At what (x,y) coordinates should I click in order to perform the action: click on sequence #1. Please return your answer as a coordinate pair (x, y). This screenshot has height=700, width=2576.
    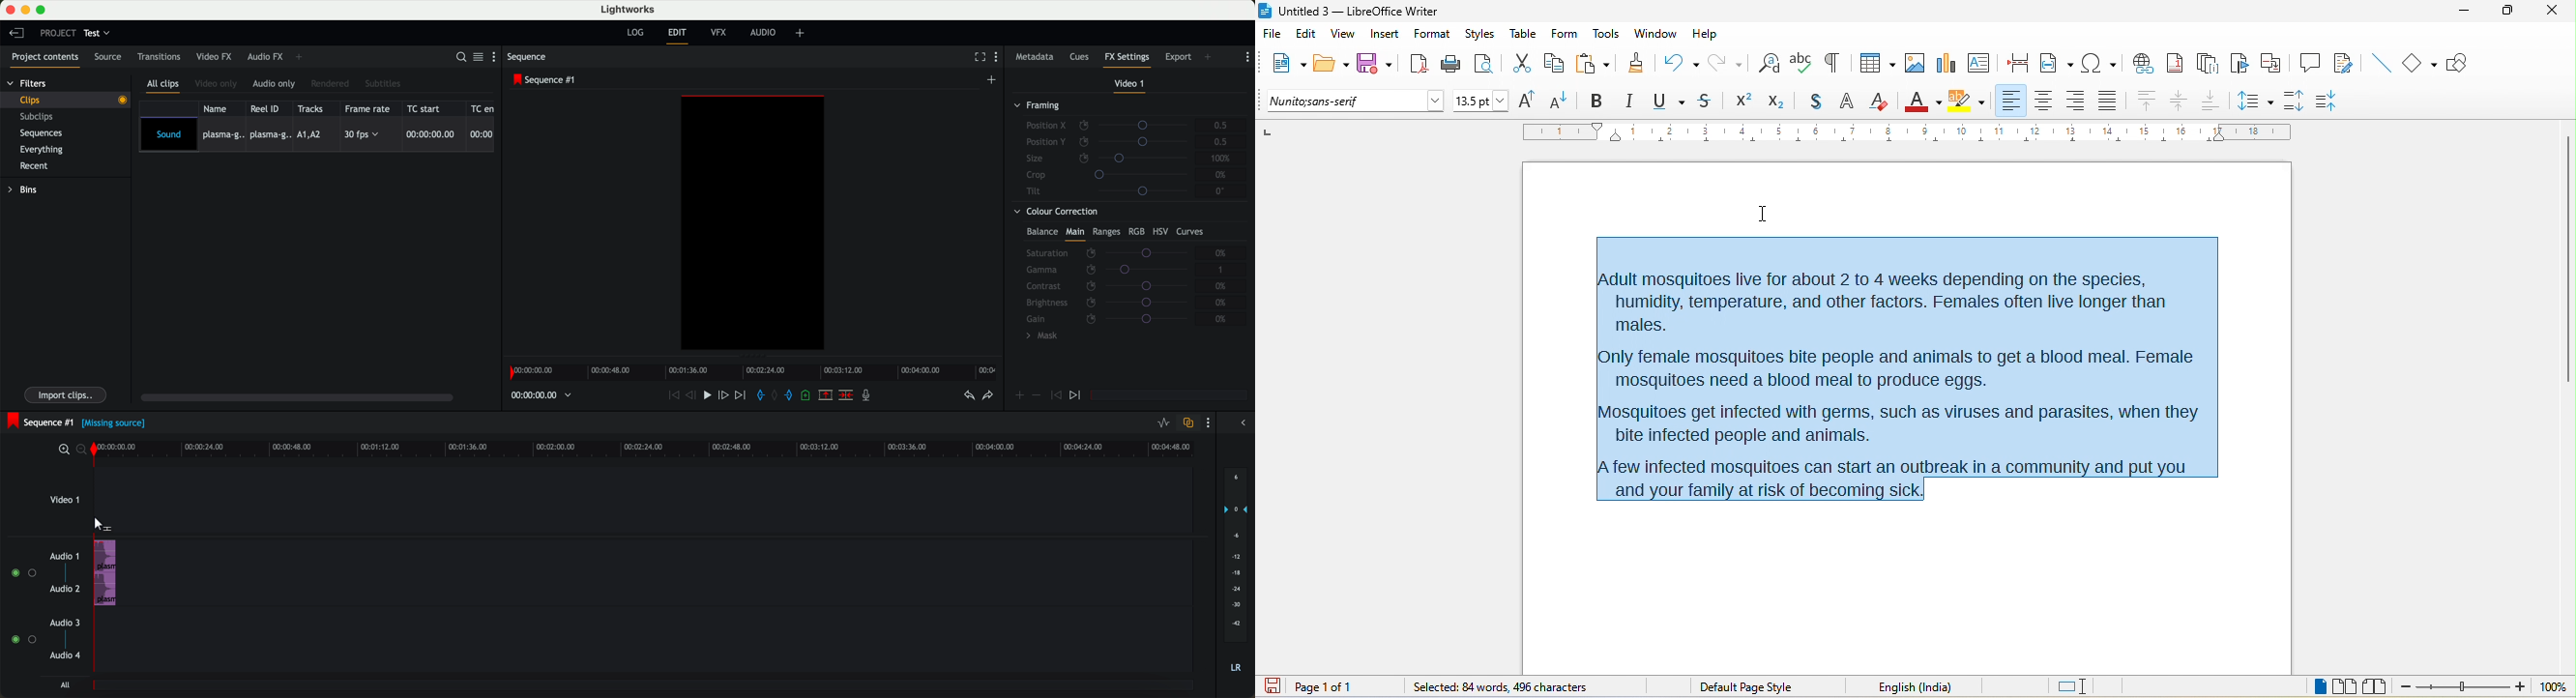
    Looking at the image, I should click on (40, 421).